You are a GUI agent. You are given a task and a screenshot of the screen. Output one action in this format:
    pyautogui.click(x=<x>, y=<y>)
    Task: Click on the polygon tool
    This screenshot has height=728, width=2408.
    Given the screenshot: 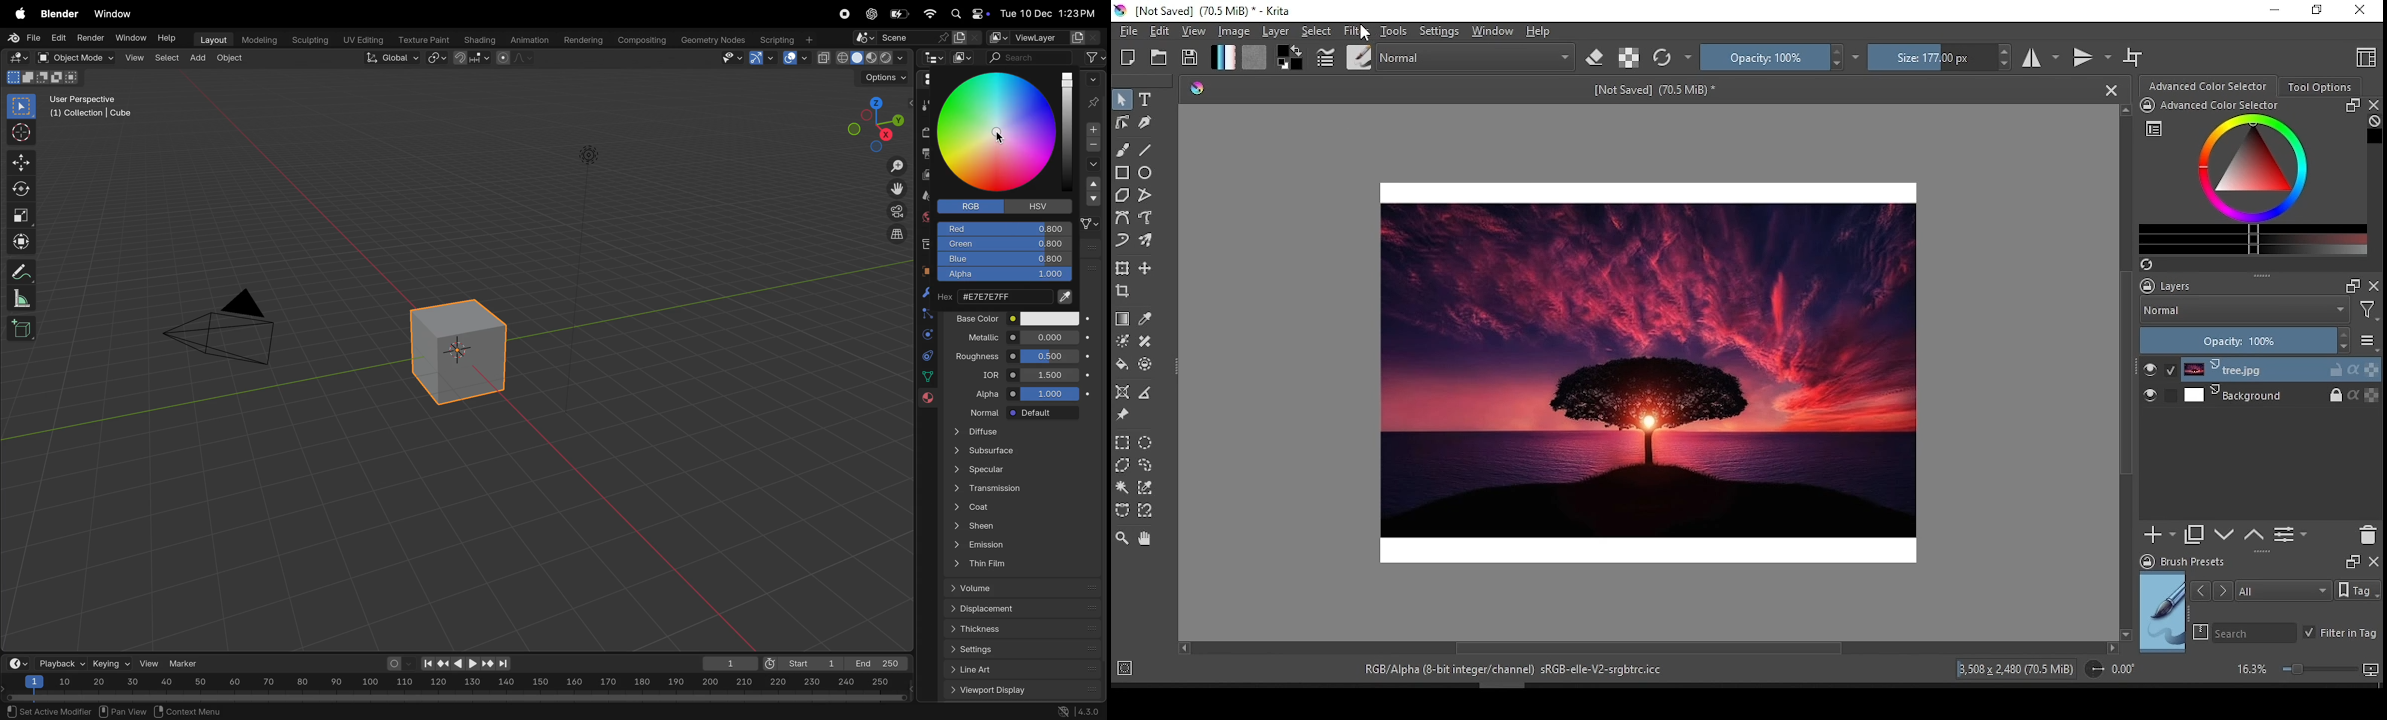 What is the action you would take?
    pyautogui.click(x=1123, y=195)
    